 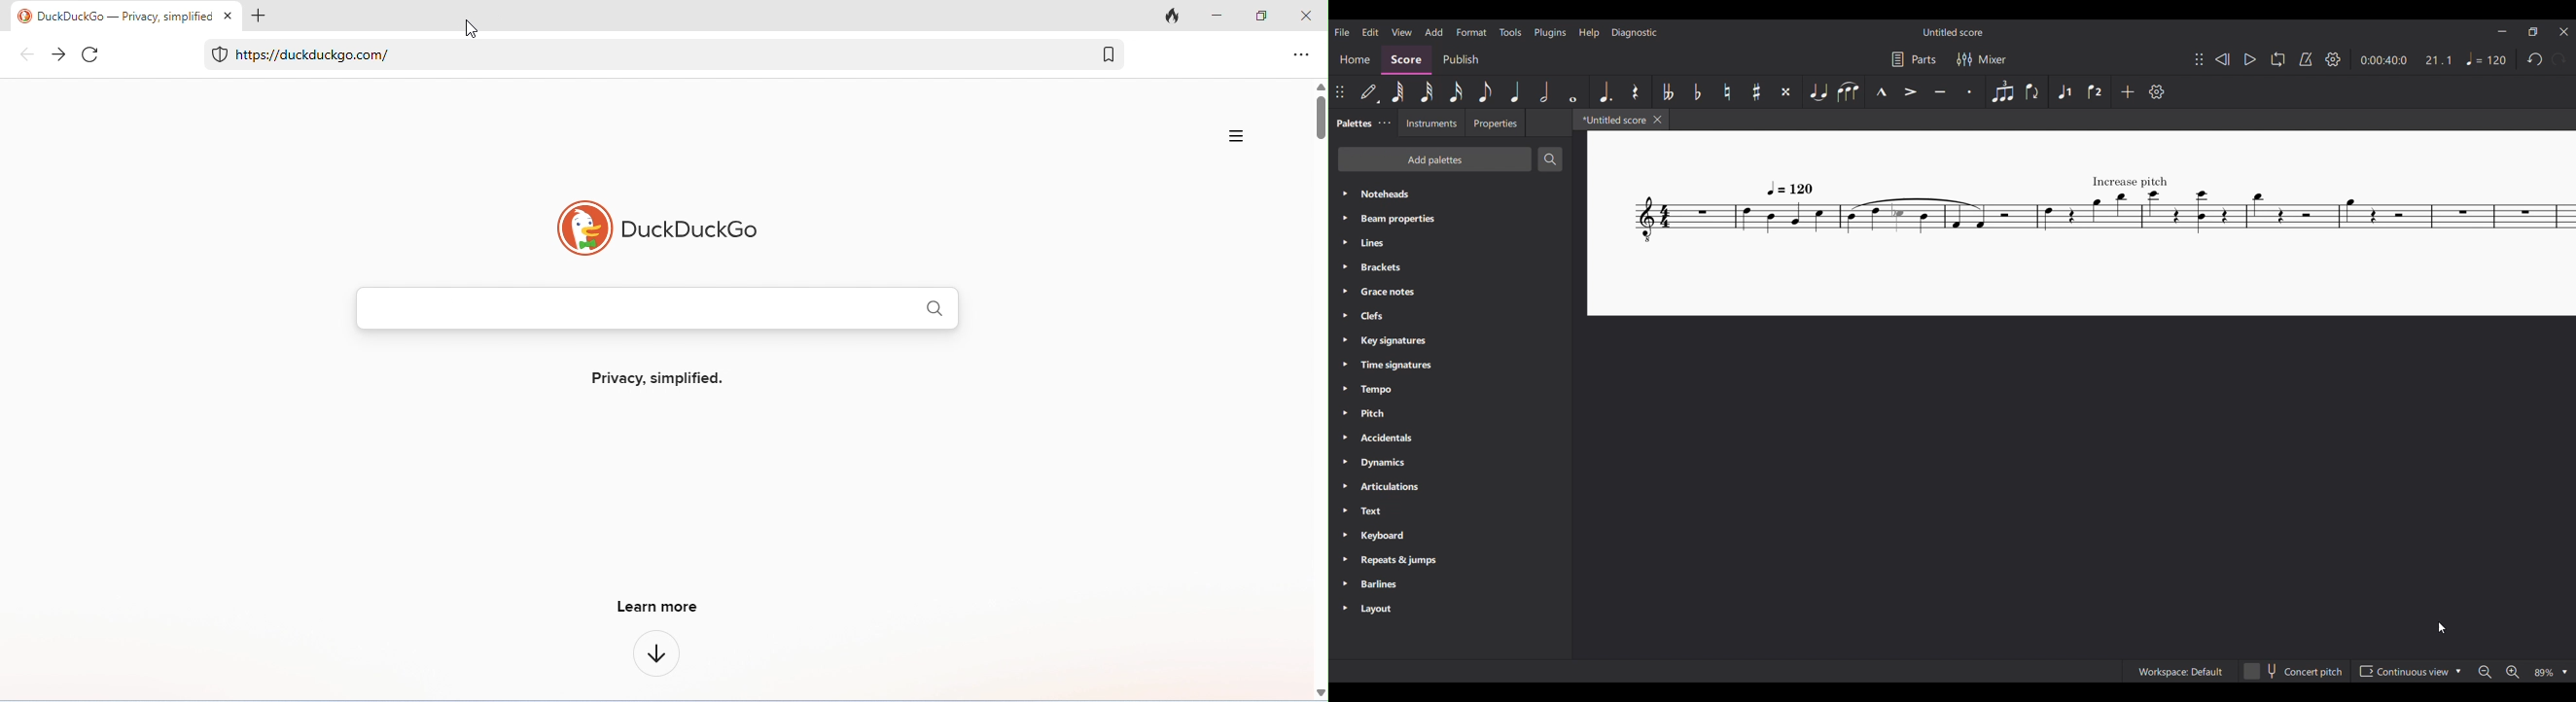 What do you see at coordinates (2128, 92) in the screenshot?
I see `Add` at bounding box center [2128, 92].